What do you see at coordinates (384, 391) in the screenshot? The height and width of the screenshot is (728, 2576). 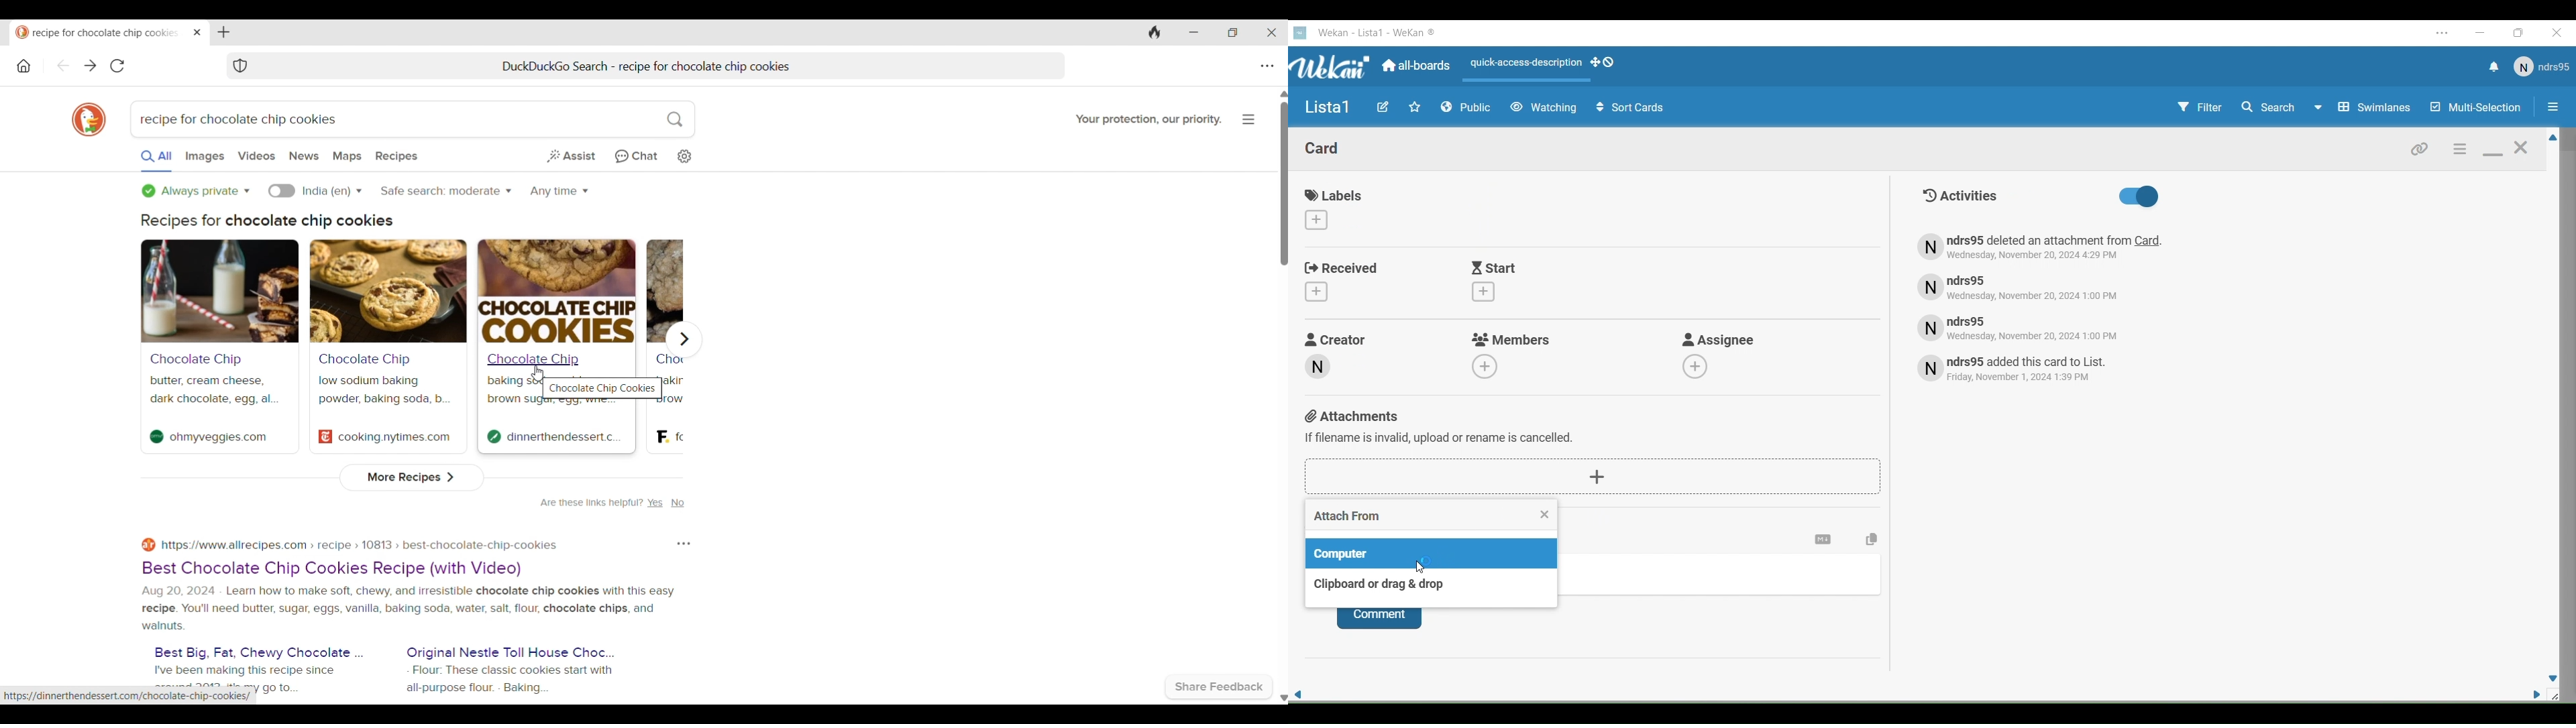 I see `low sodium baking powder, baking soda, b...` at bounding box center [384, 391].